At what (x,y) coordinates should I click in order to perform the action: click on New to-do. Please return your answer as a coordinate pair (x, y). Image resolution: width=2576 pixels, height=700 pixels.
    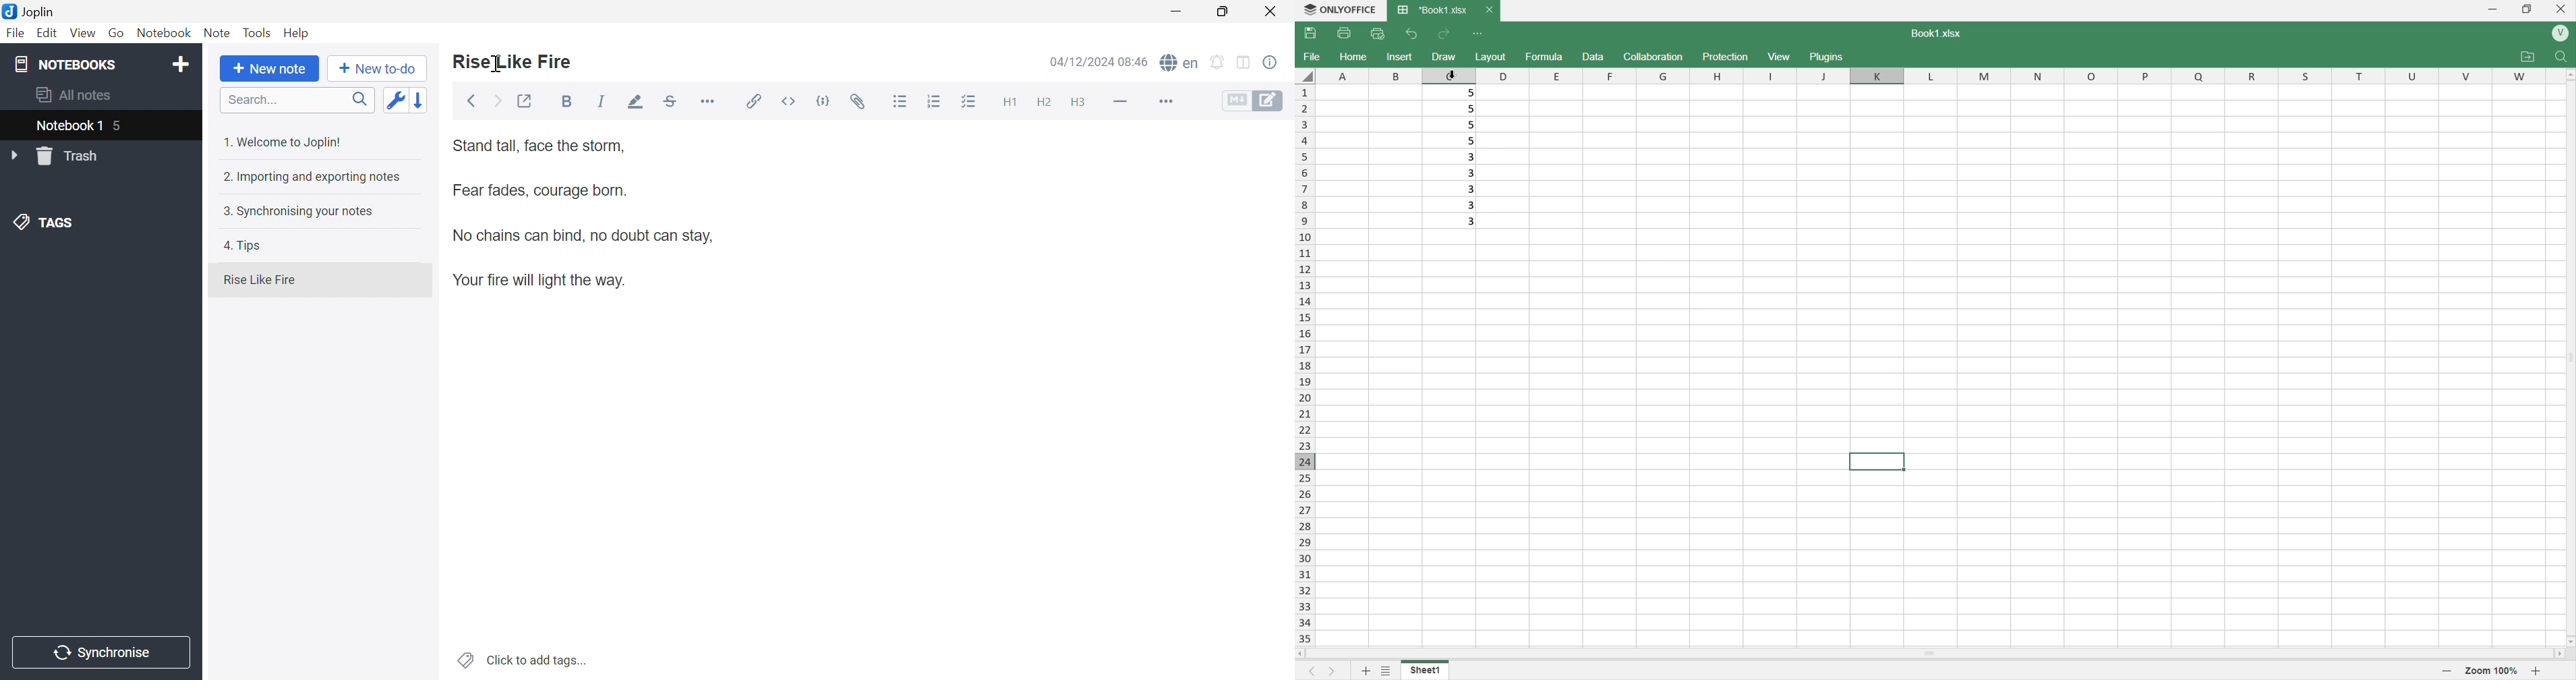
    Looking at the image, I should click on (378, 69).